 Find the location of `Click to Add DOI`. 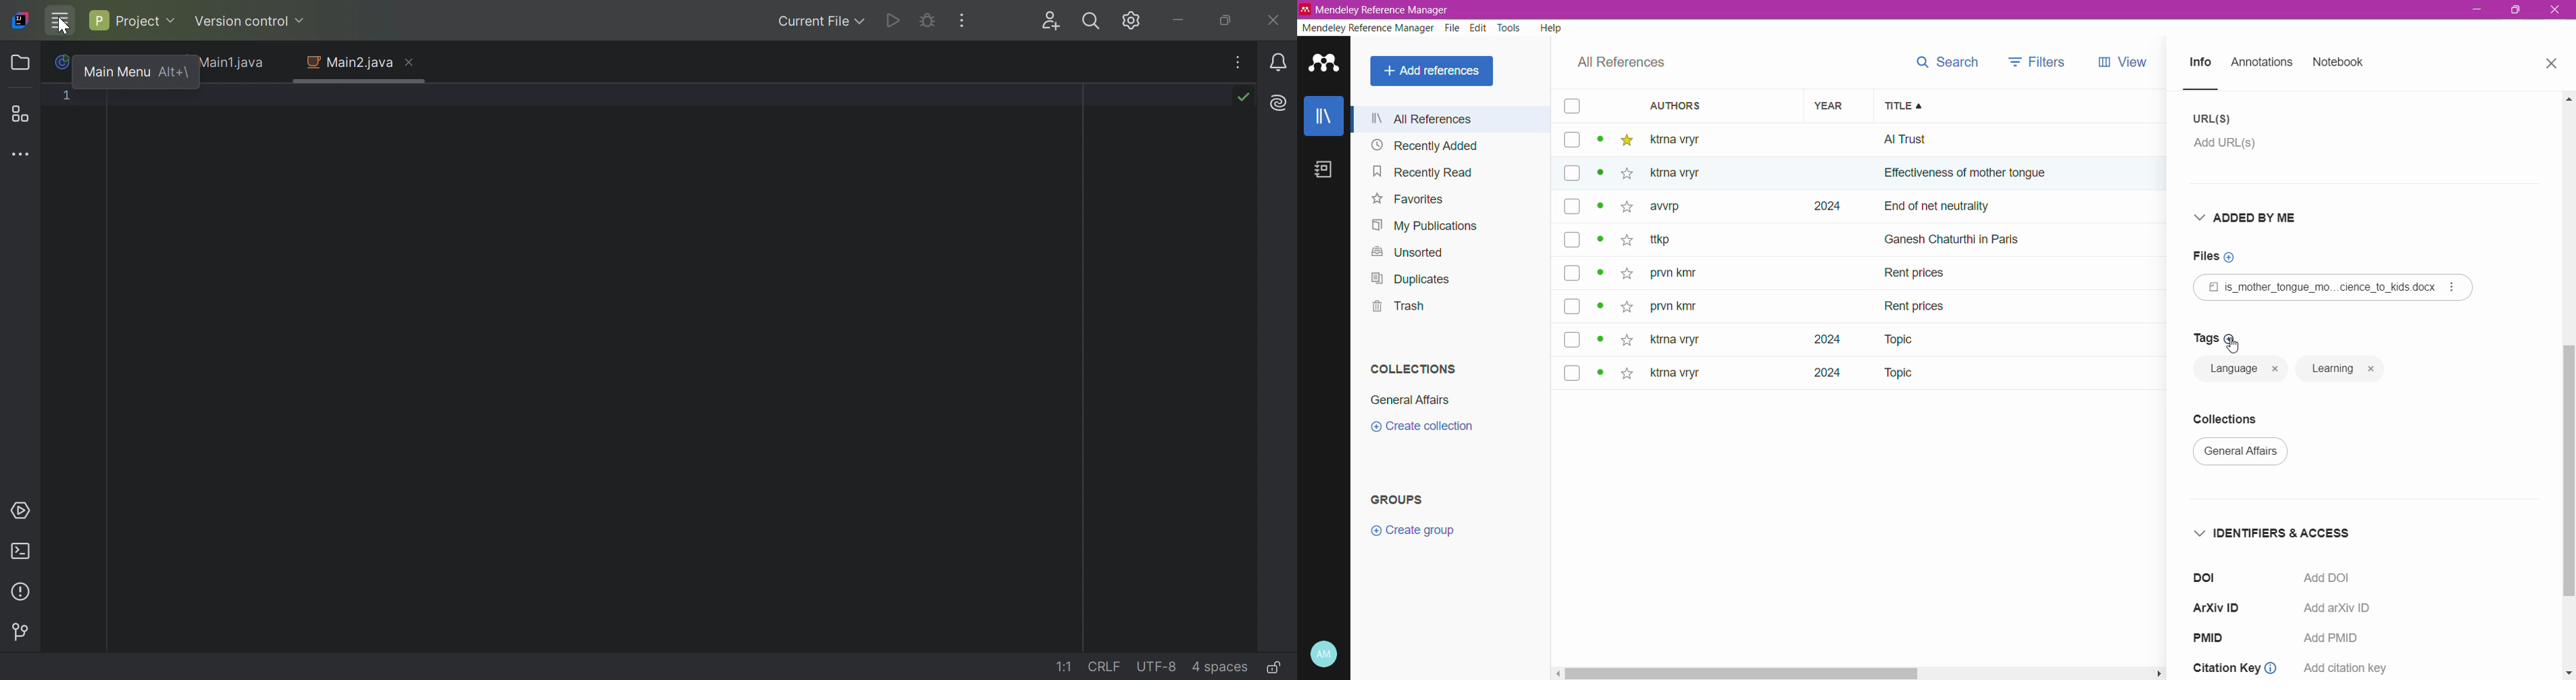

Click to Add DOI is located at coordinates (2337, 579).